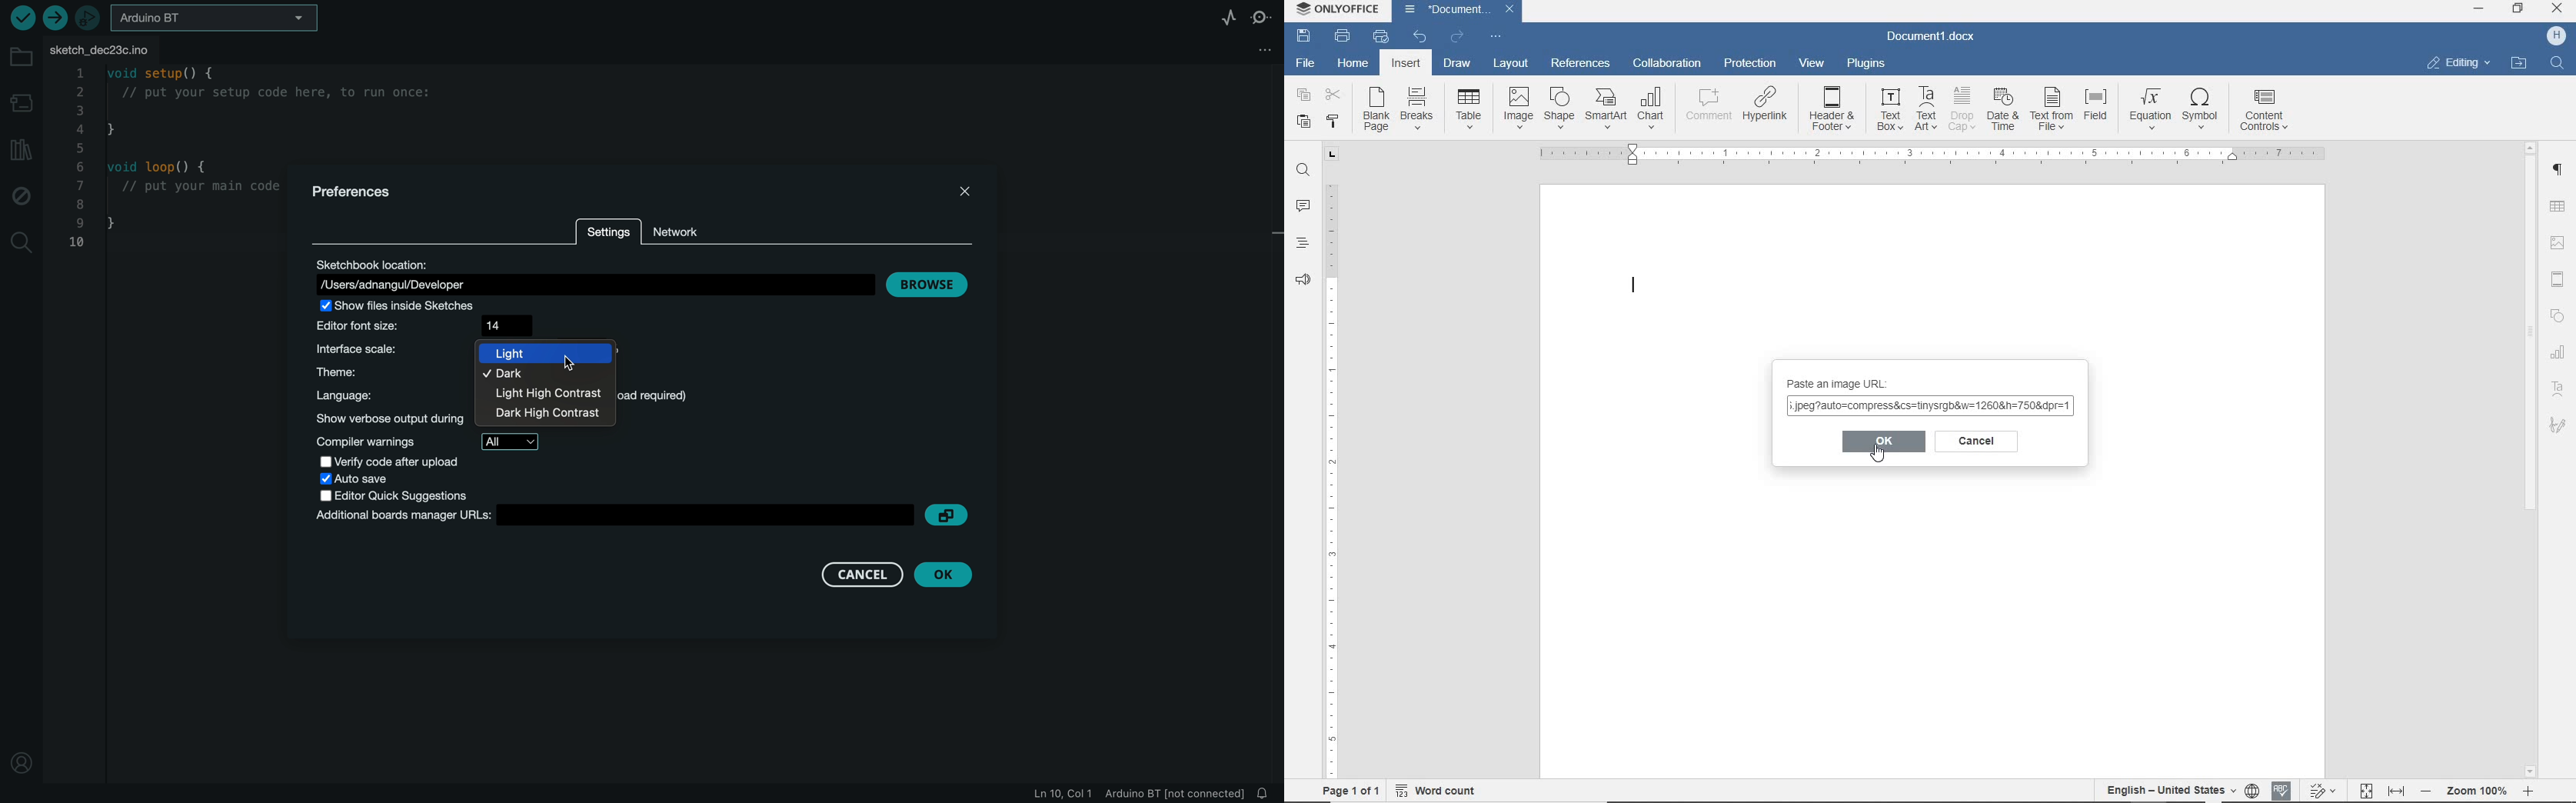 The image size is (2576, 812). Describe the element at coordinates (2367, 790) in the screenshot. I see `fit to page` at that location.